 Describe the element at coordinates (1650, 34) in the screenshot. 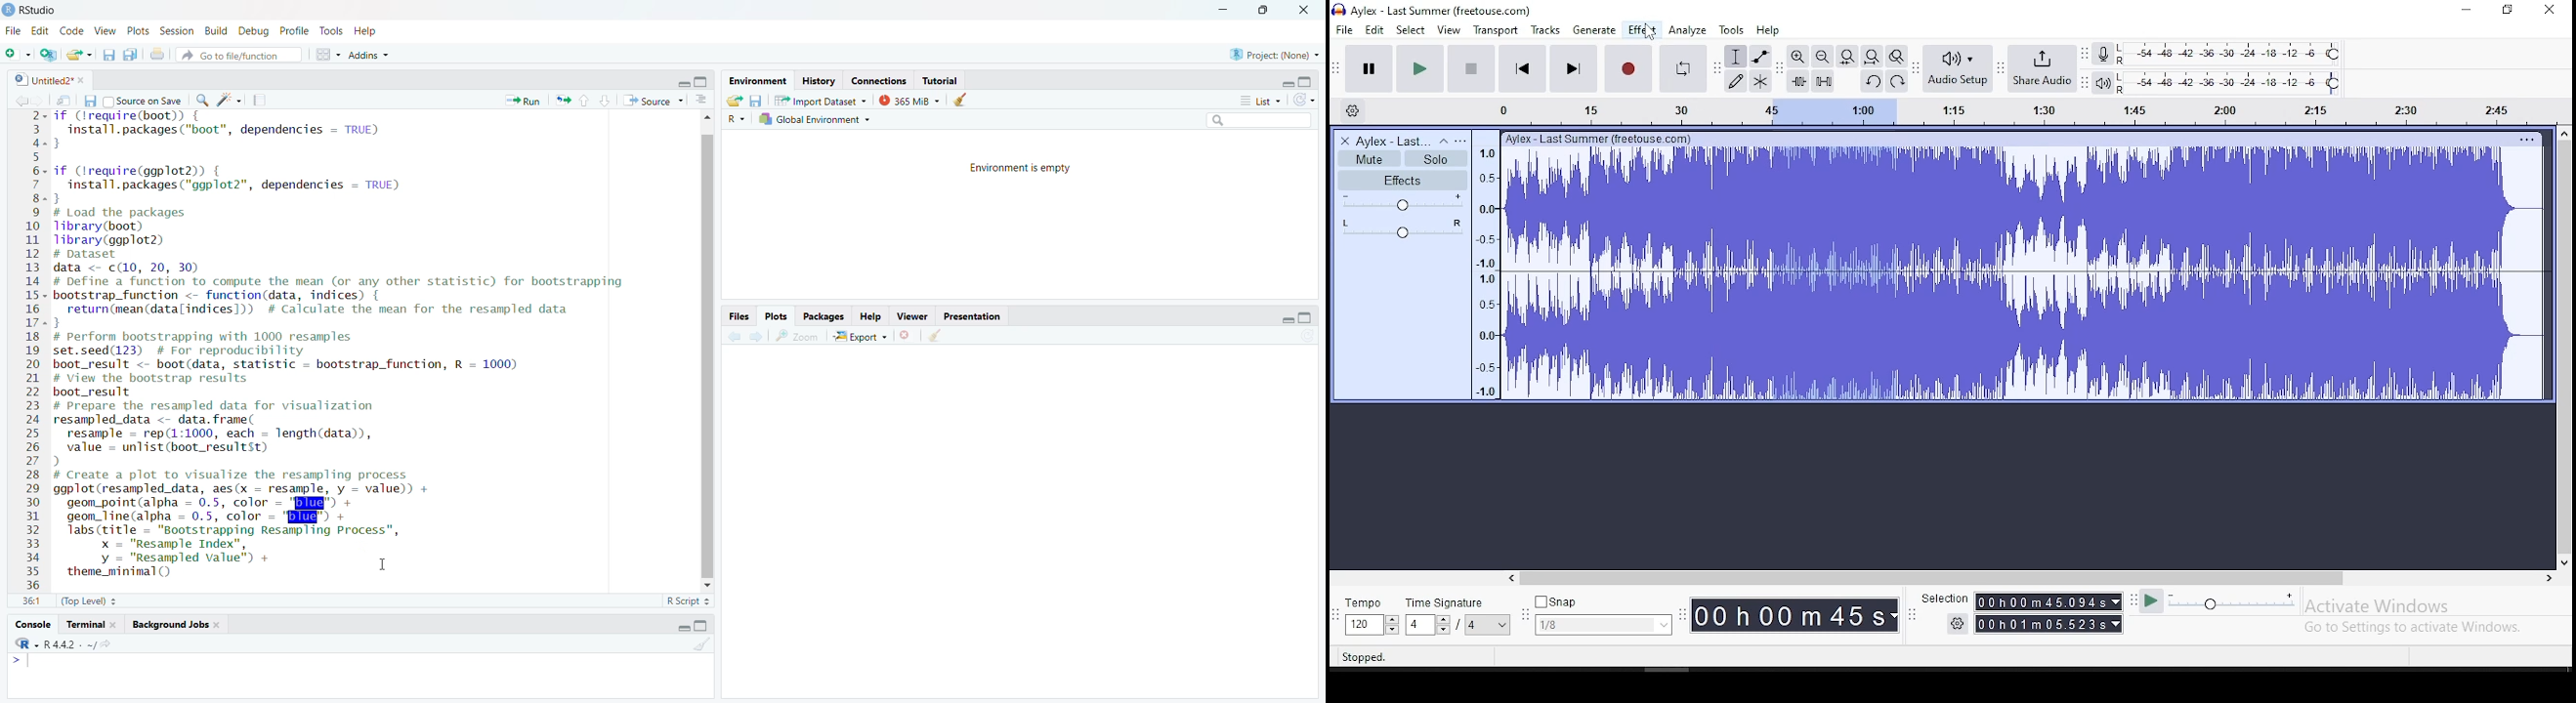

I see `cursor` at that location.